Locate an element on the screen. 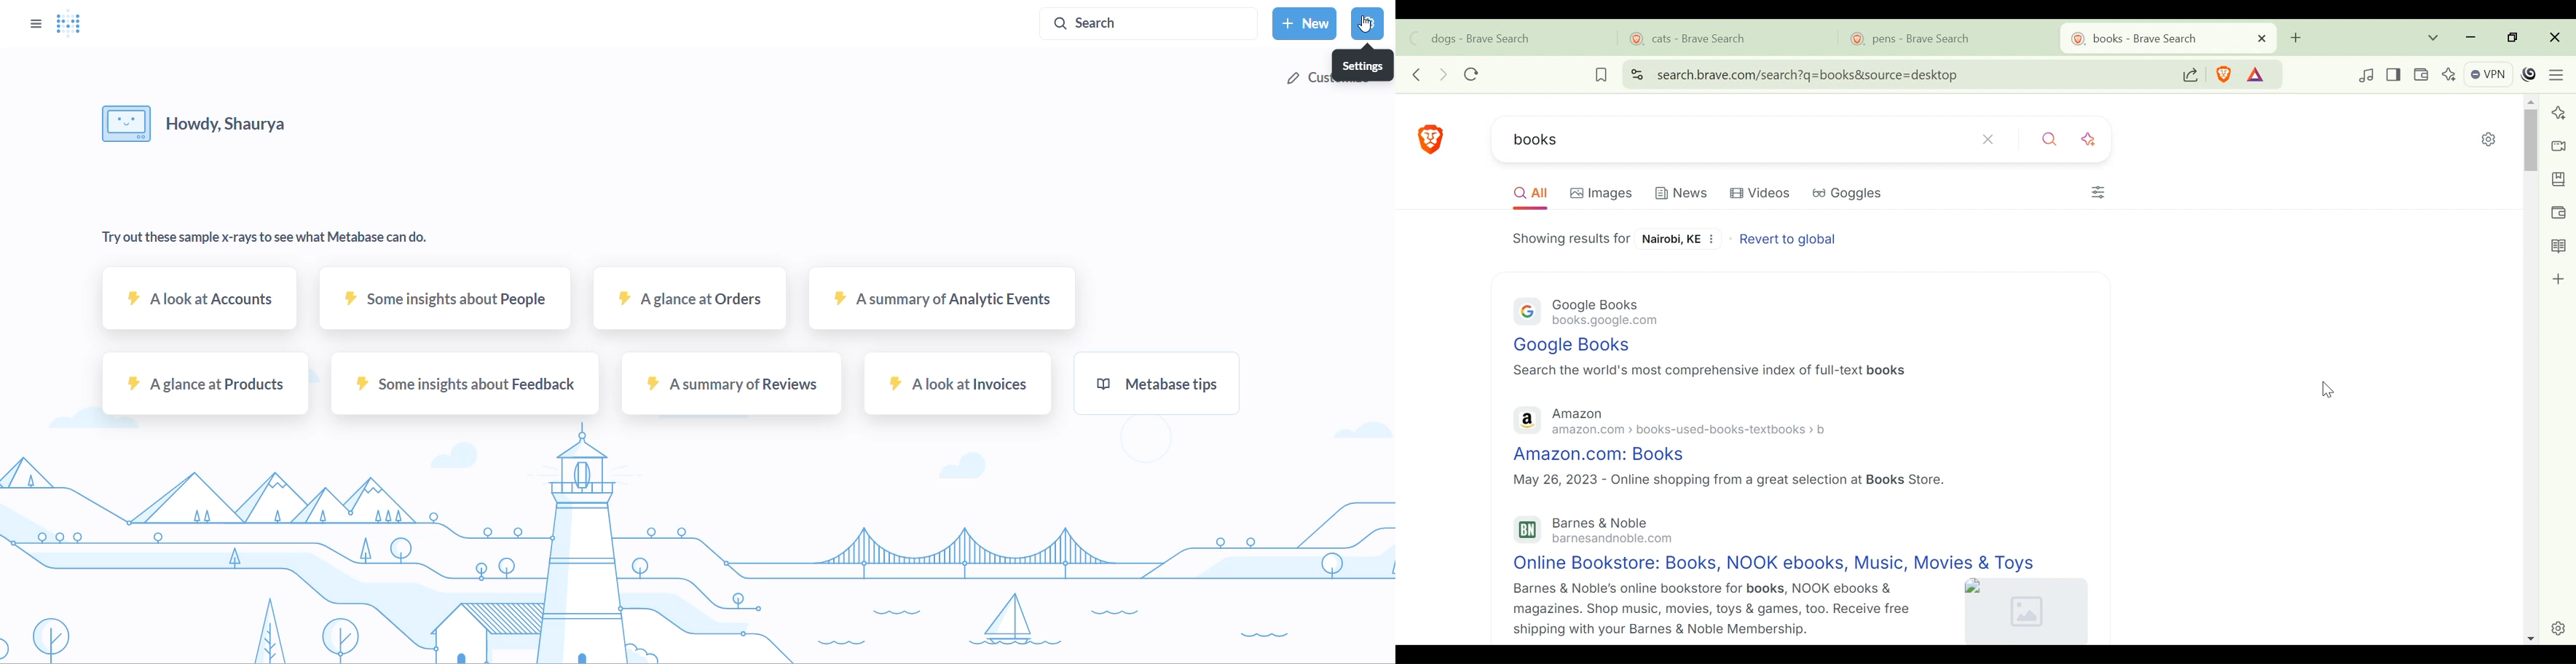  Profile is located at coordinates (2528, 73).